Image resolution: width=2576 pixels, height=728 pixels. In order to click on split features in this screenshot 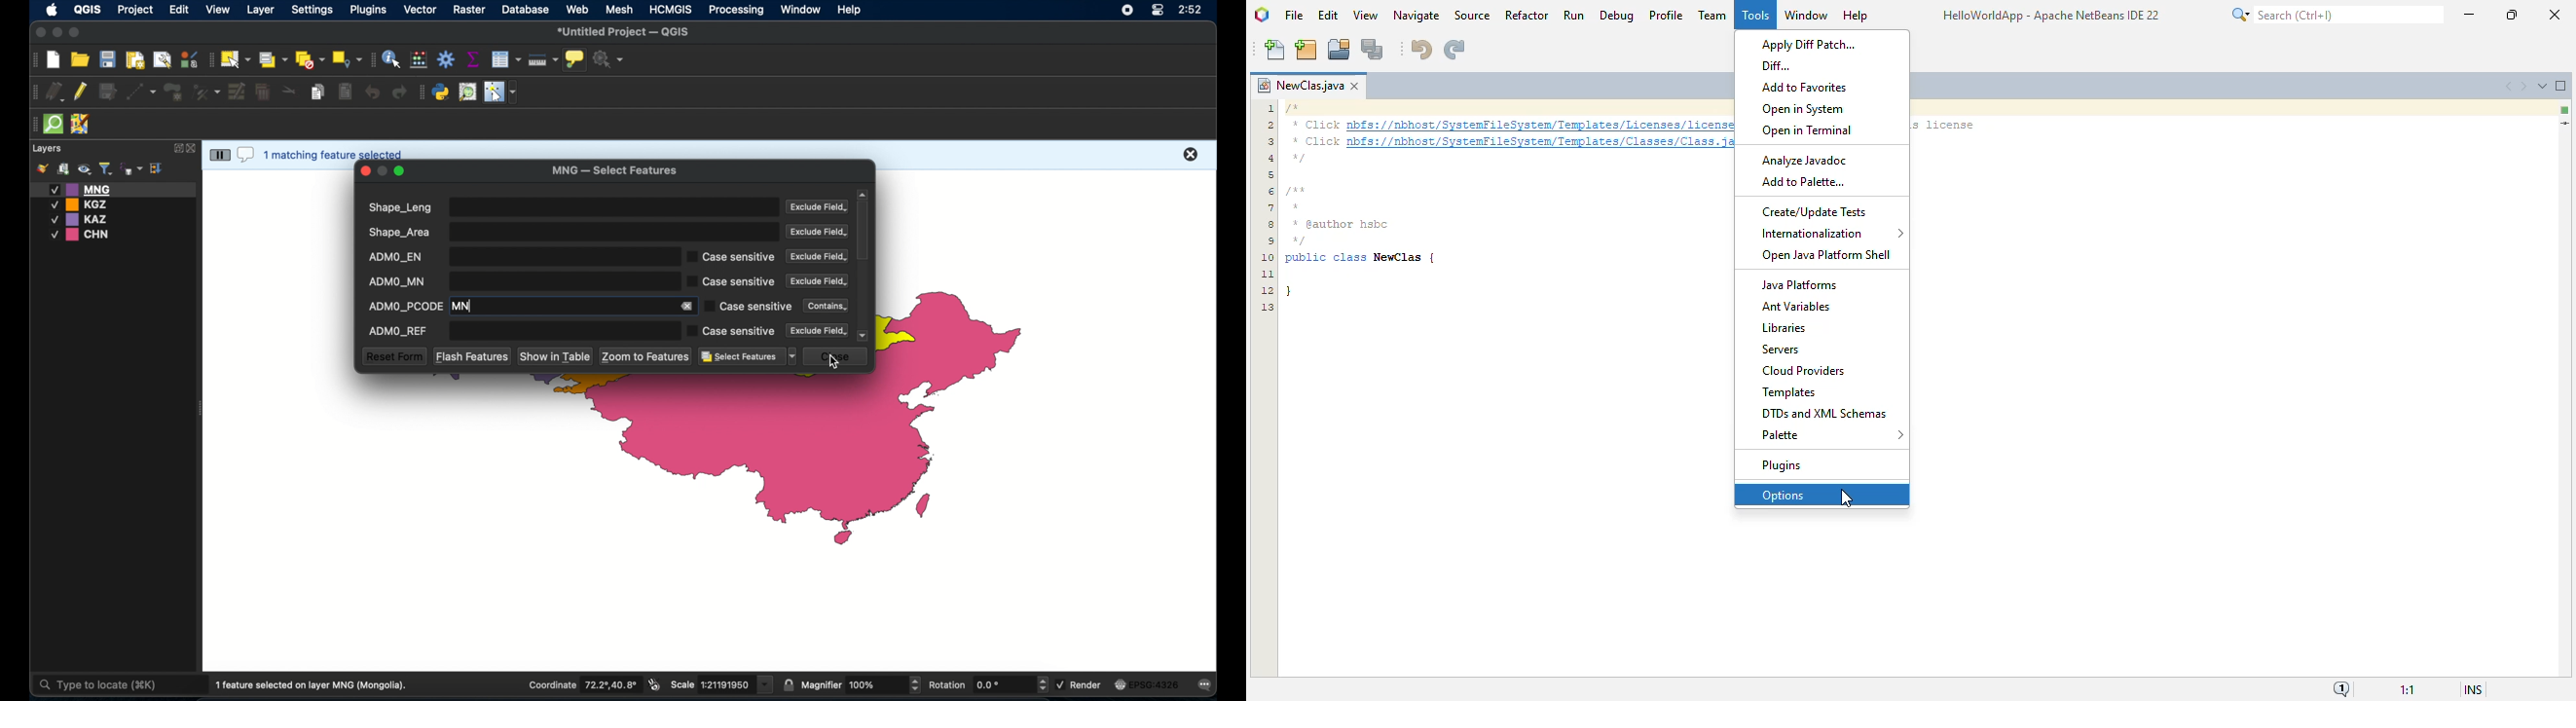, I will do `click(289, 92)`.